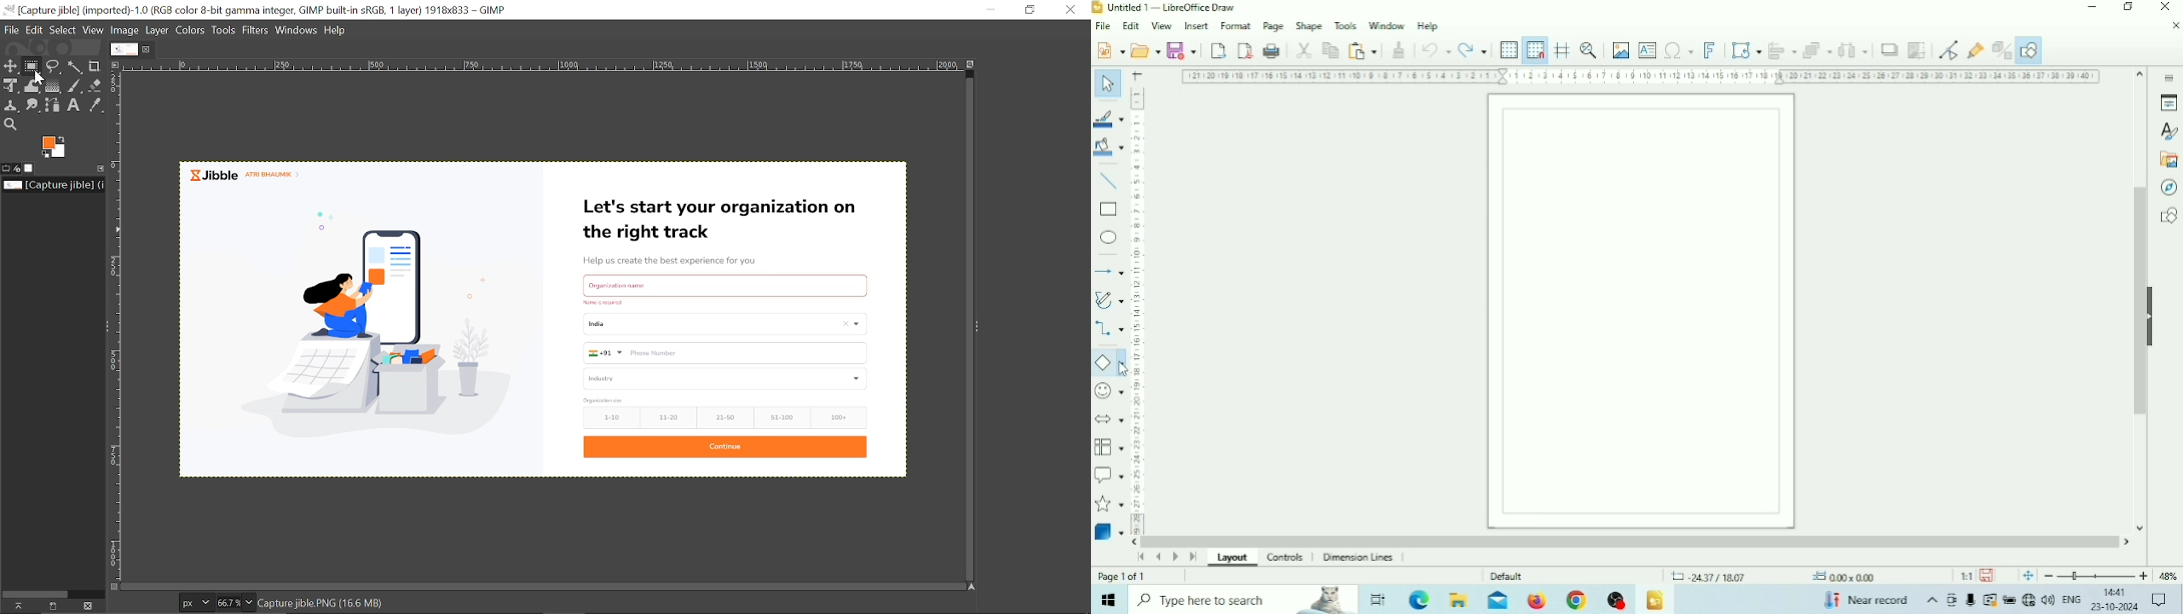 The image size is (2184, 616). Describe the element at coordinates (1108, 82) in the screenshot. I see `Select` at that location.